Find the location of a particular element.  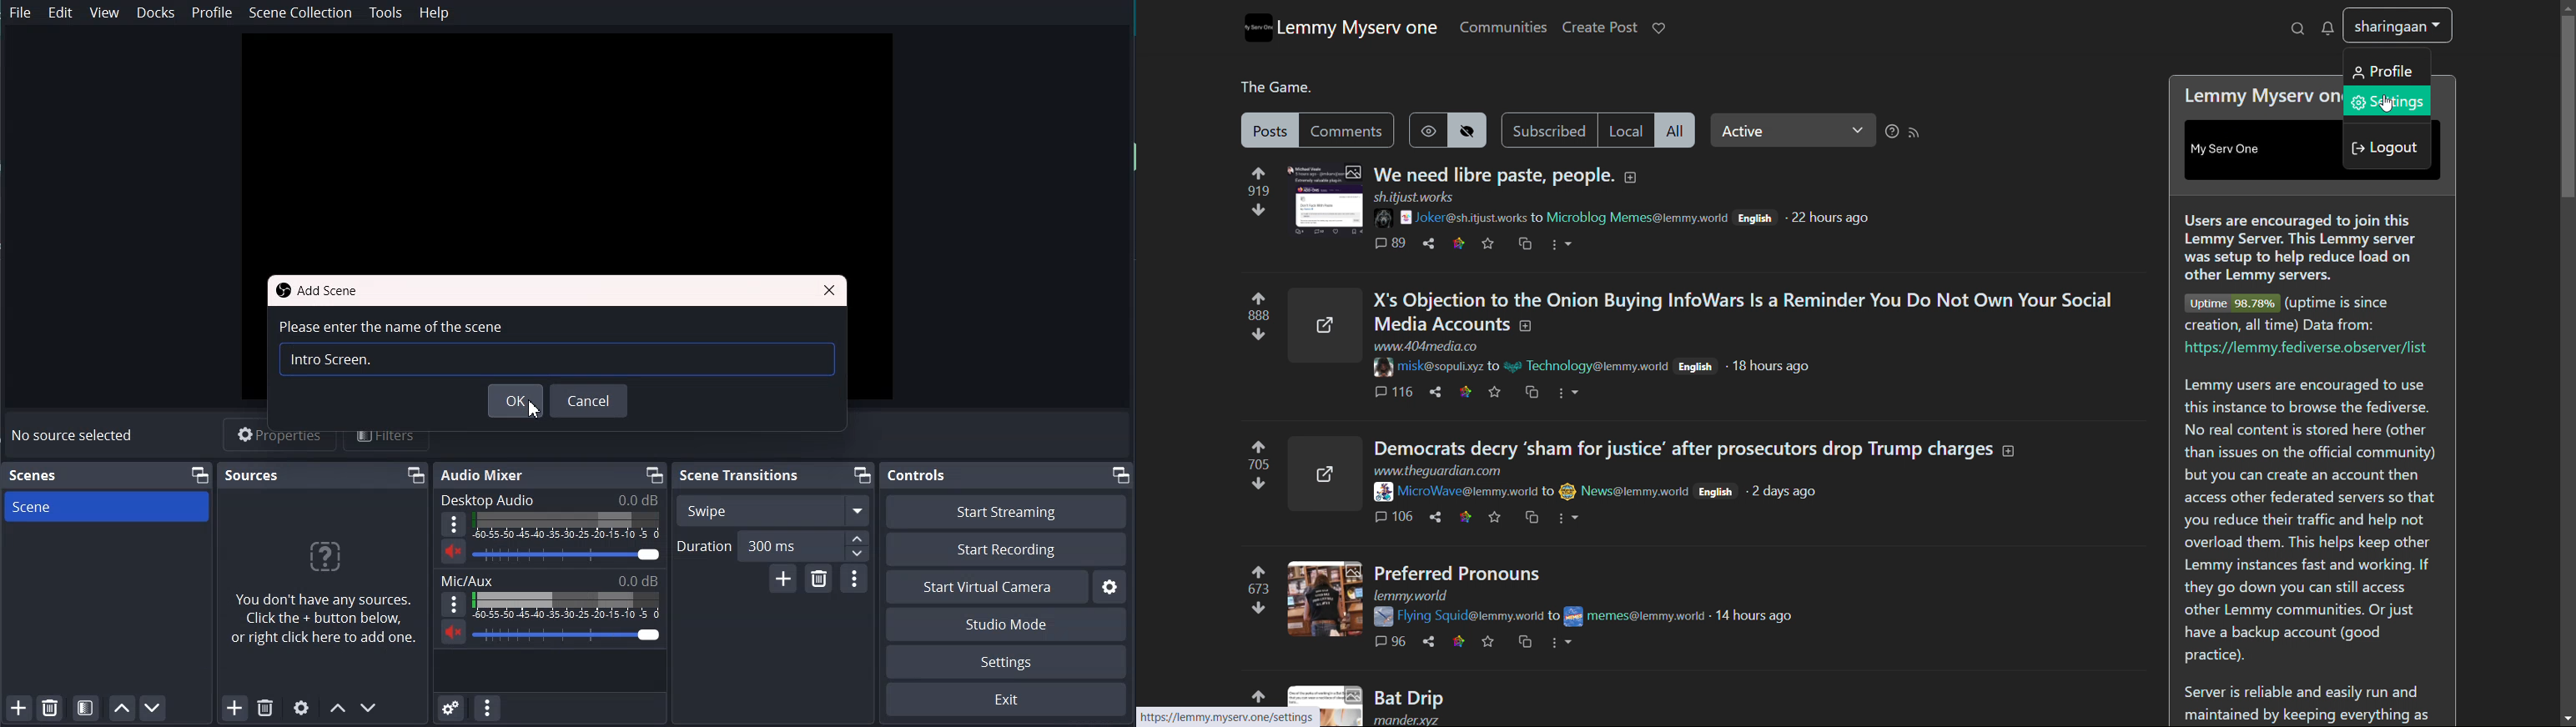

106 comments is located at coordinates (1396, 518).